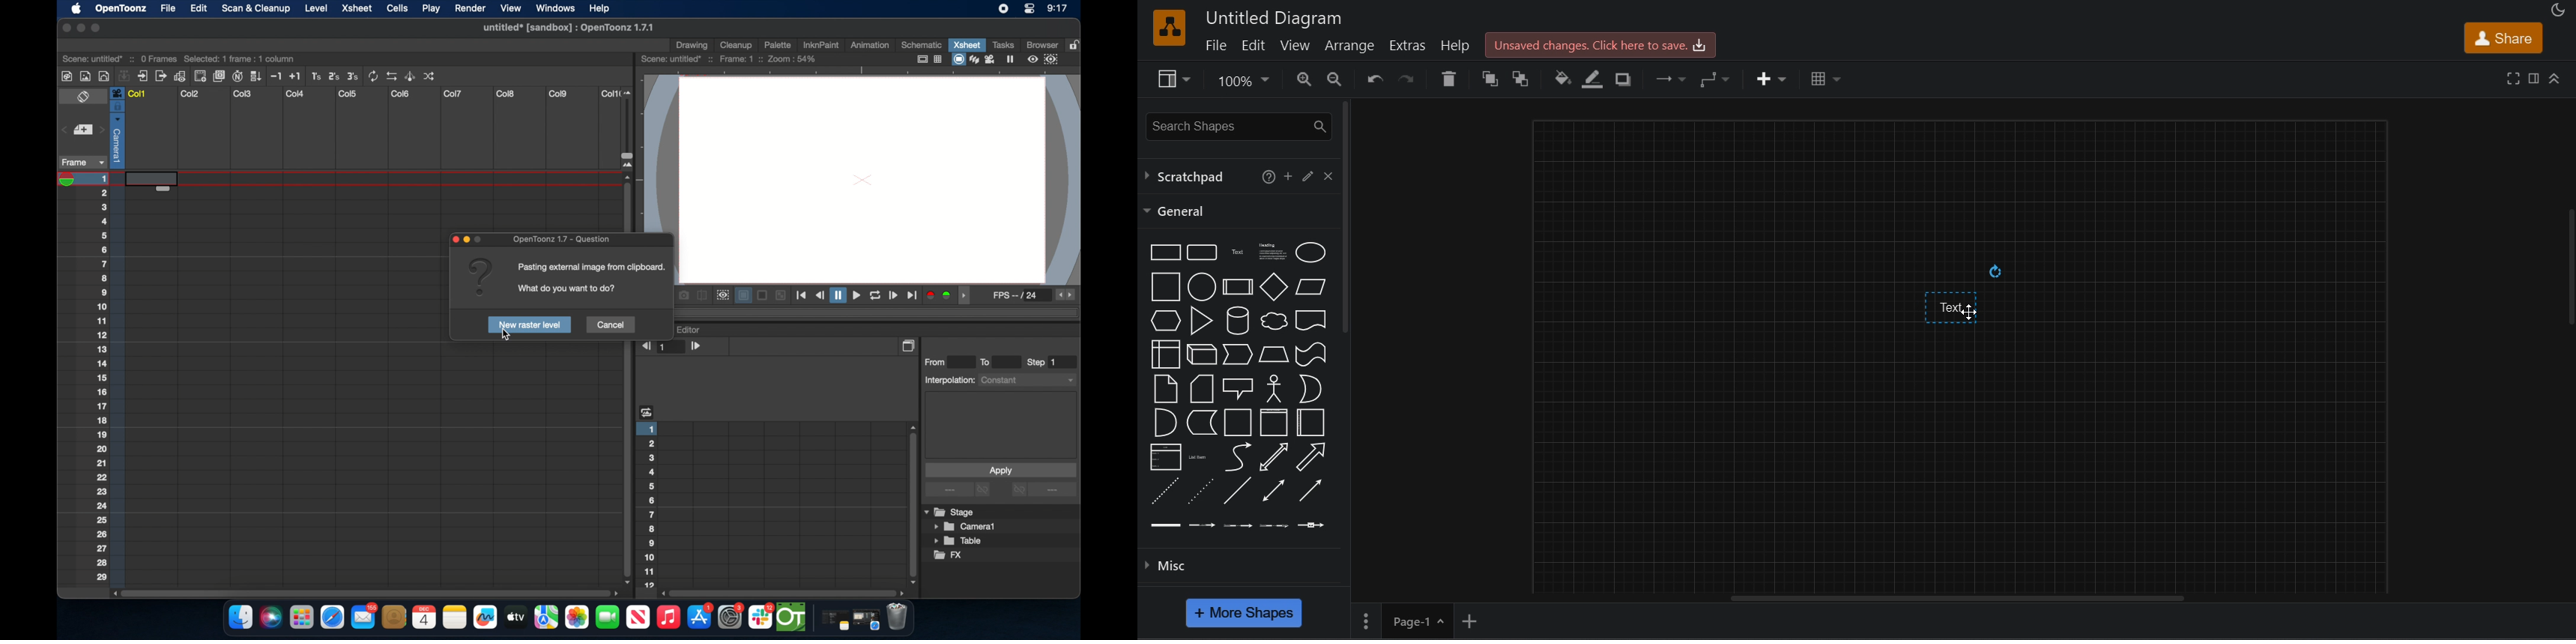 Image resolution: width=2576 pixels, height=644 pixels. What do you see at coordinates (358, 9) in the screenshot?
I see `xsheet` at bounding box center [358, 9].